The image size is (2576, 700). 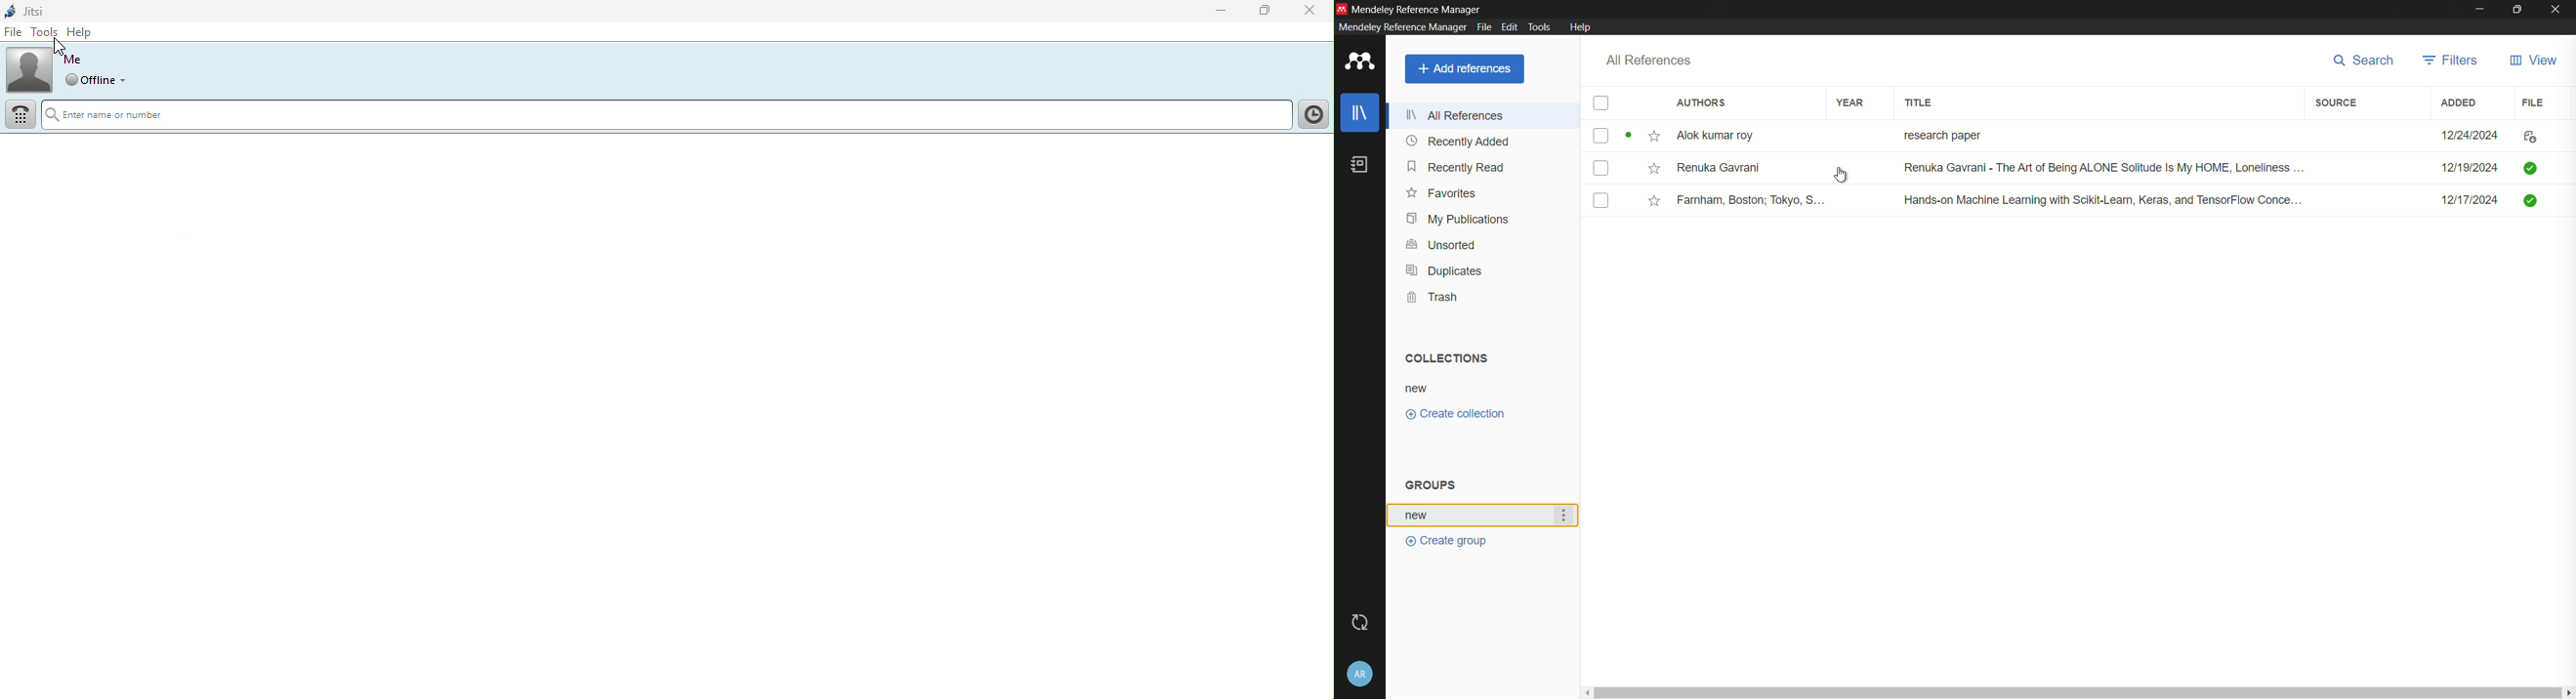 What do you see at coordinates (28, 11) in the screenshot?
I see `Jitsi logo` at bounding box center [28, 11].